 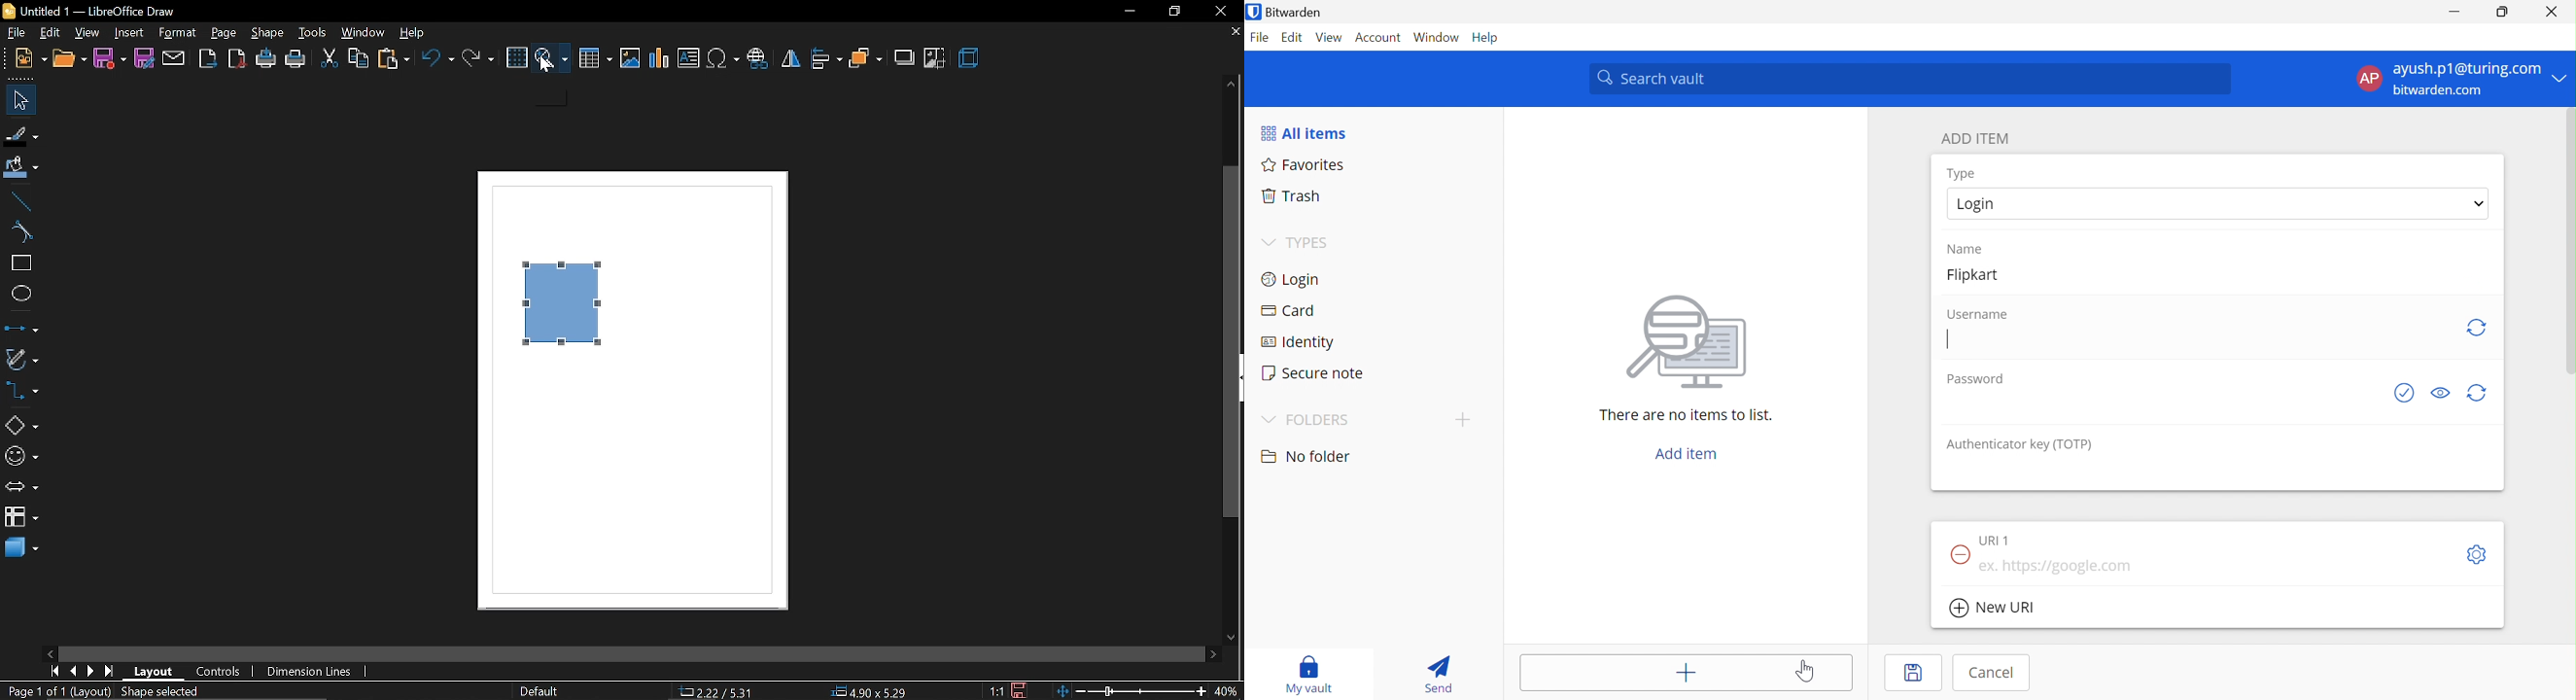 What do you see at coordinates (1174, 12) in the screenshot?
I see `restore down` at bounding box center [1174, 12].